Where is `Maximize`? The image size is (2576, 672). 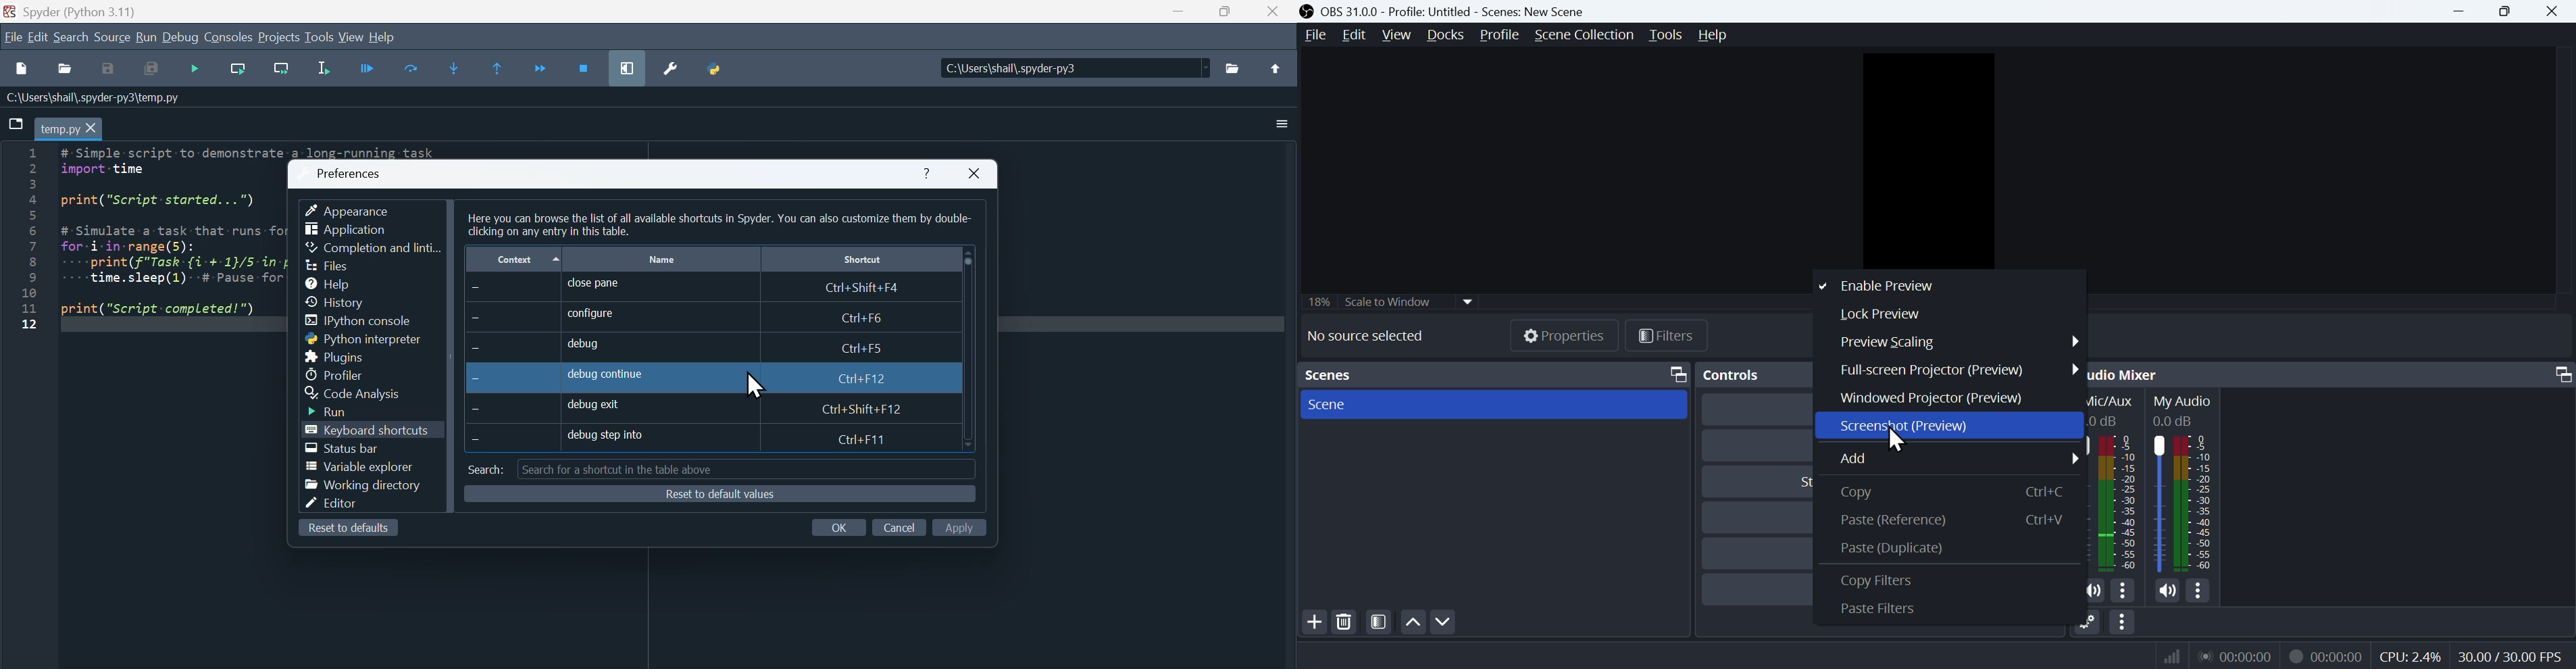 Maximize is located at coordinates (1673, 372).